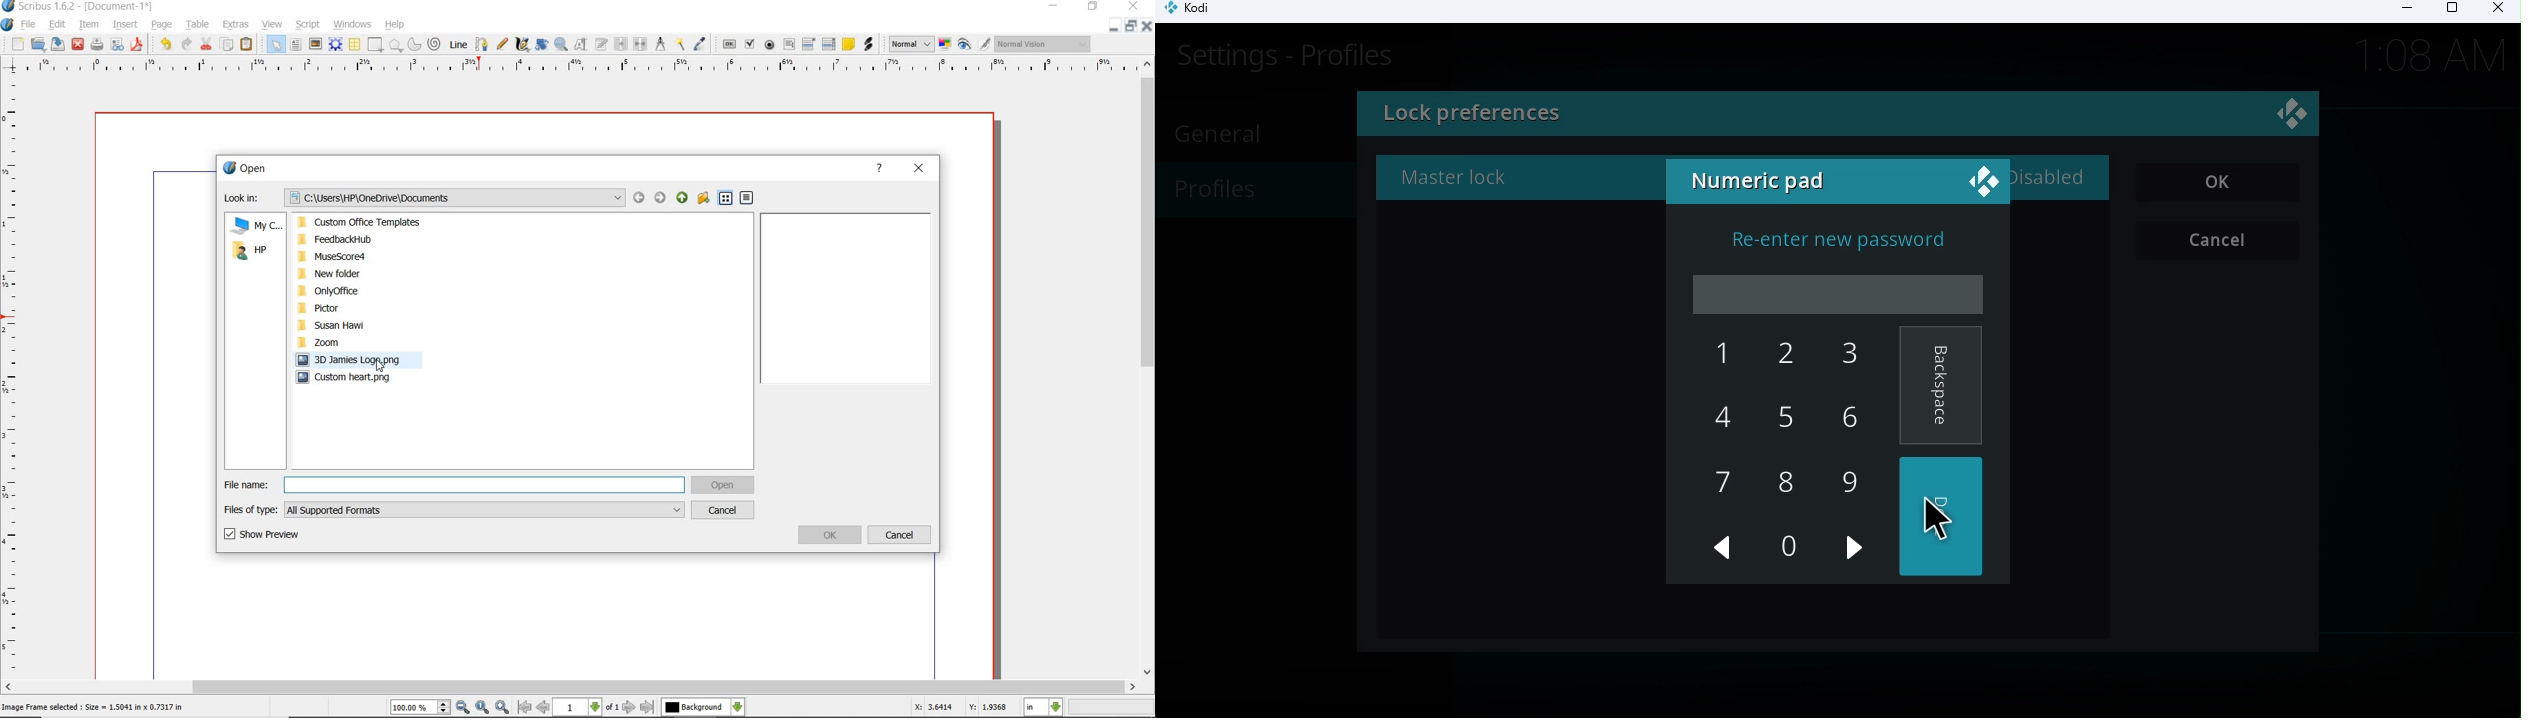 This screenshot has width=2548, height=728. Describe the element at coordinates (354, 367) in the screenshot. I see `pc image files` at that location.